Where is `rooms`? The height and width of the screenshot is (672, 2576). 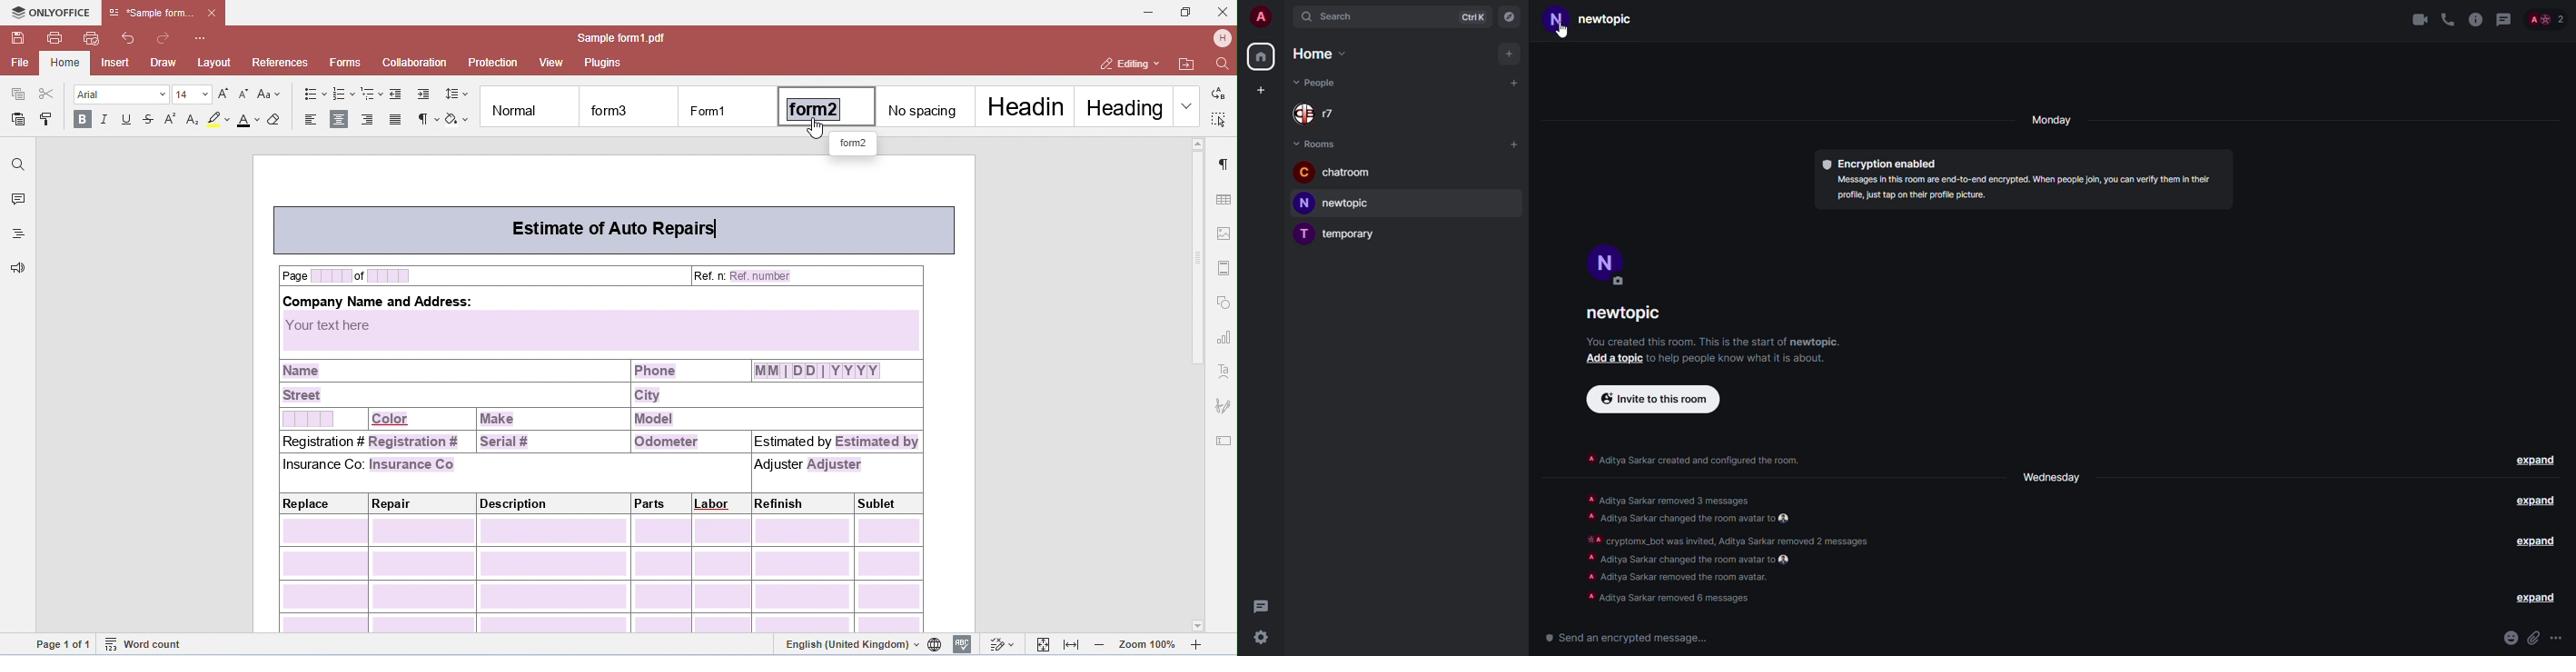 rooms is located at coordinates (1317, 144).